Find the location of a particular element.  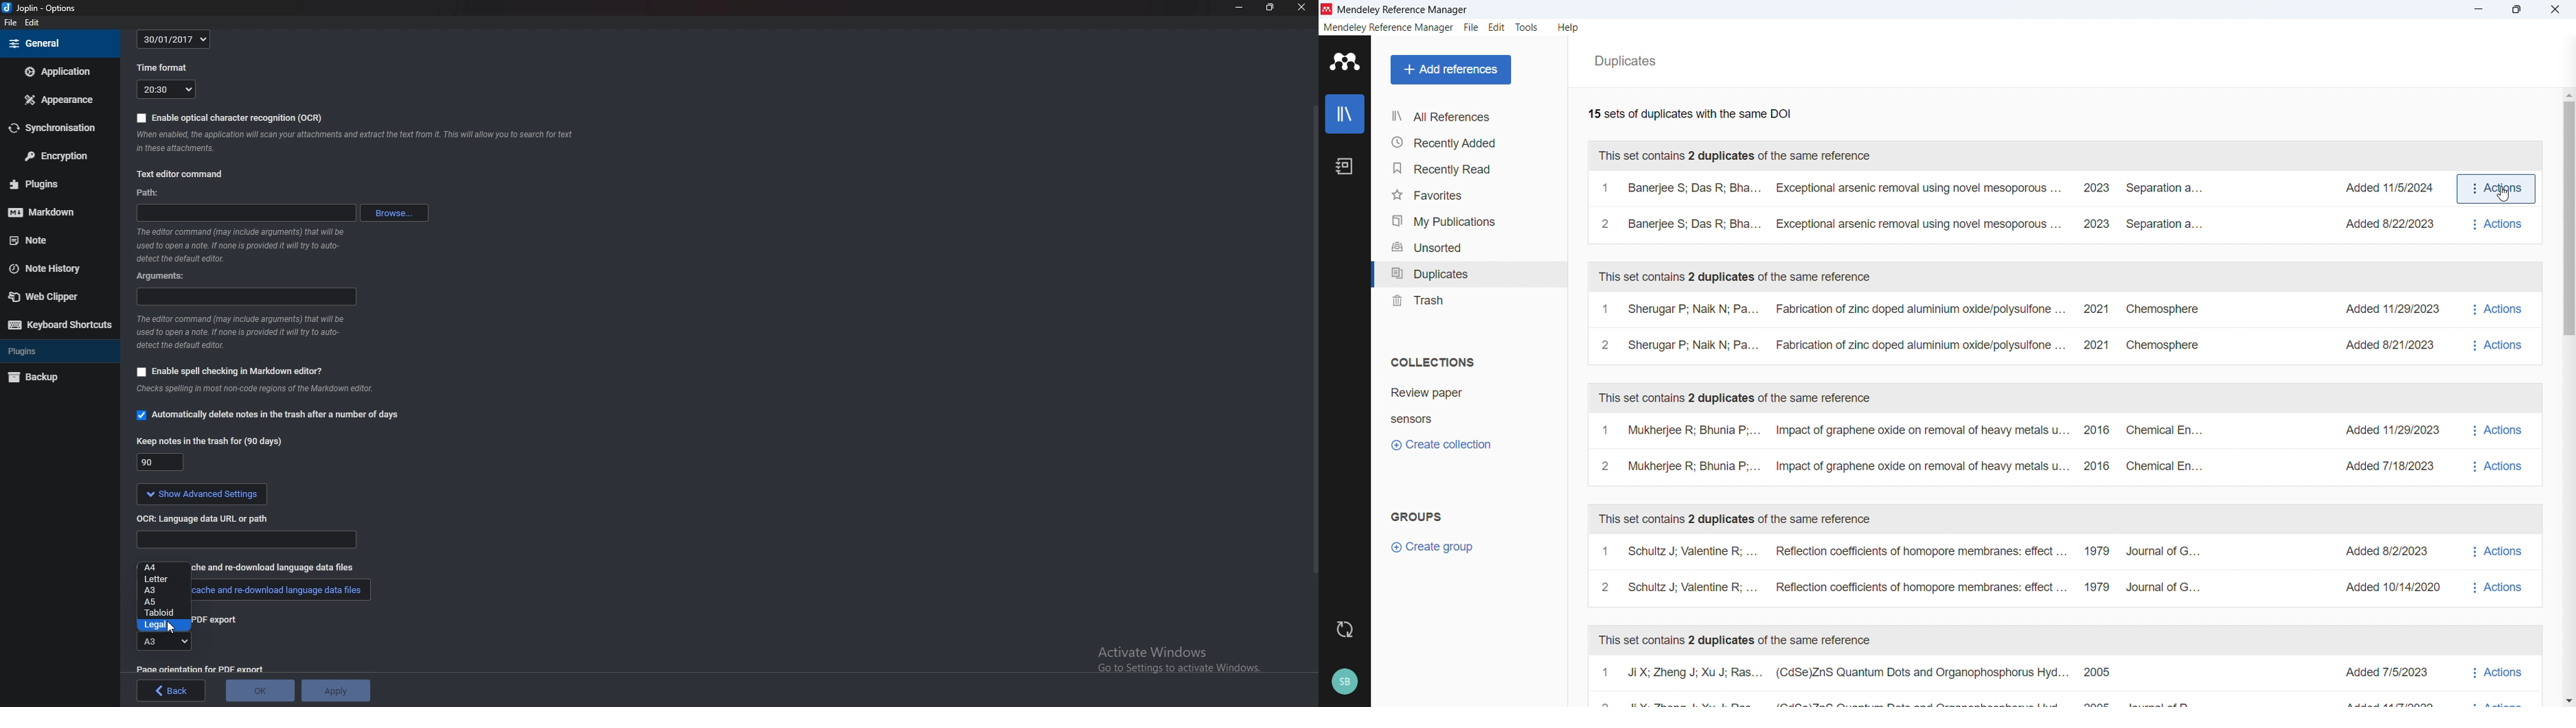

Show advanced settings is located at coordinates (202, 496).